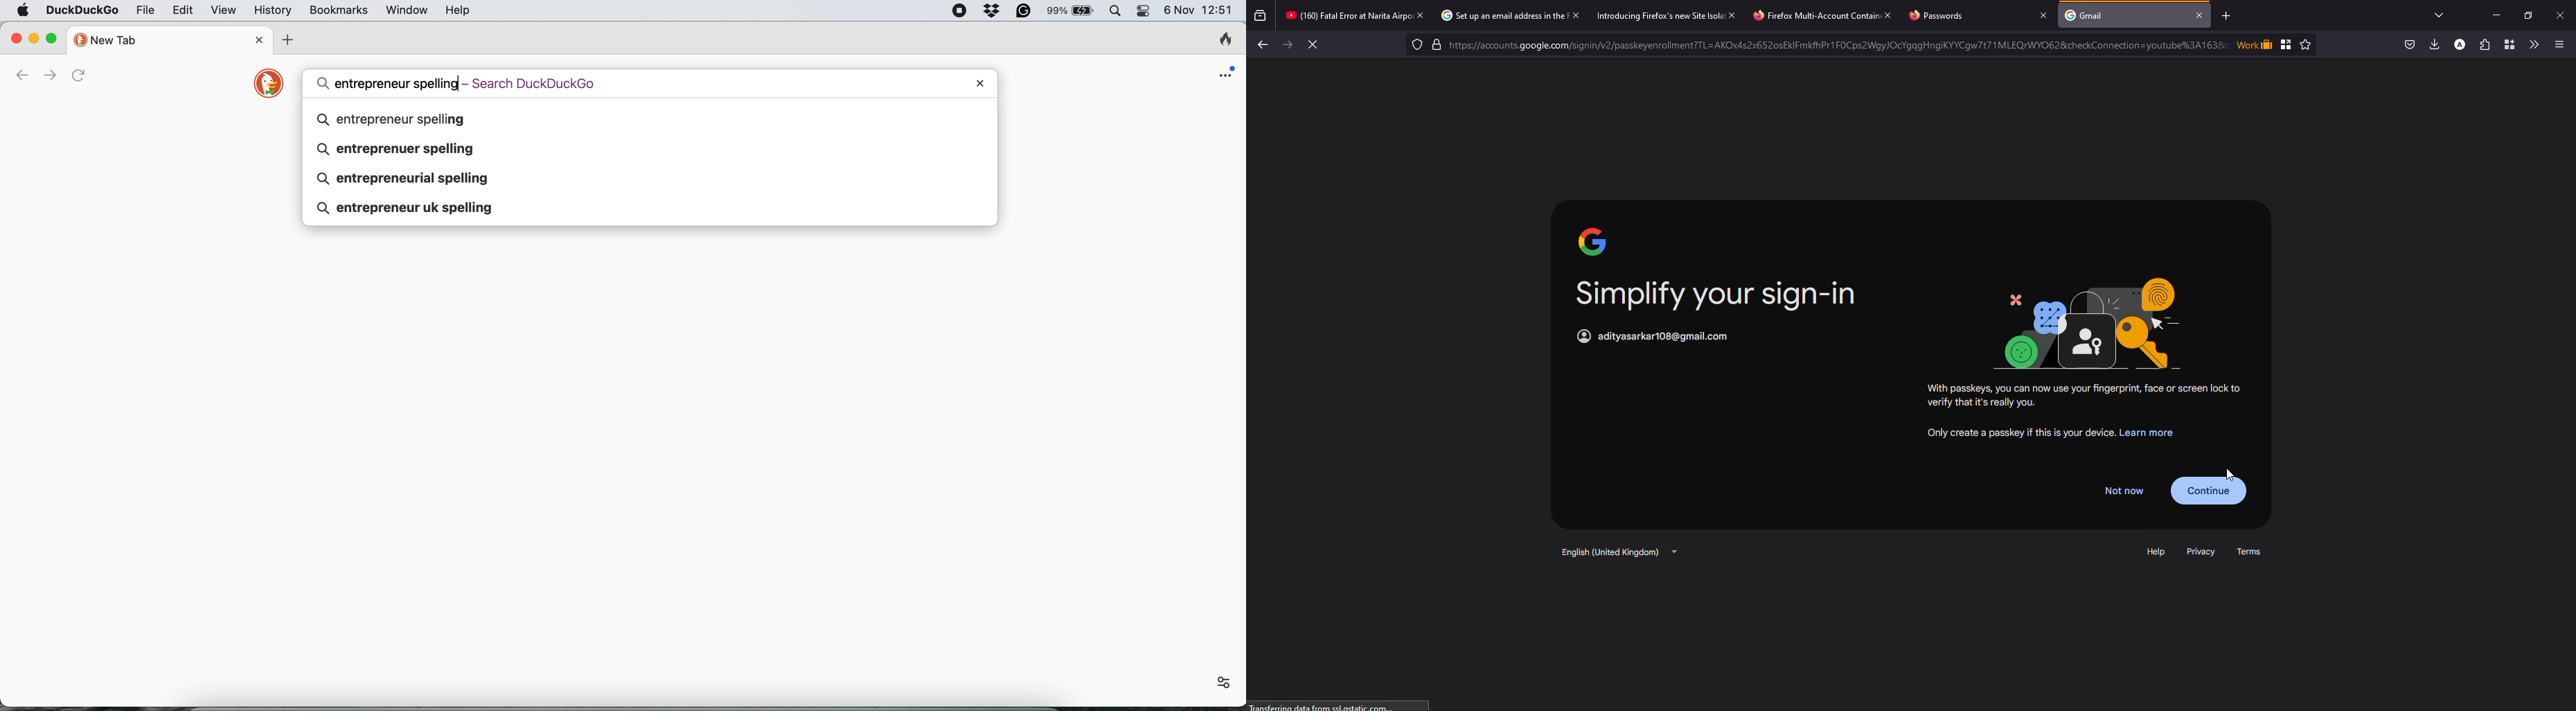 This screenshot has width=2576, height=728. What do you see at coordinates (2559, 15) in the screenshot?
I see `Close` at bounding box center [2559, 15].